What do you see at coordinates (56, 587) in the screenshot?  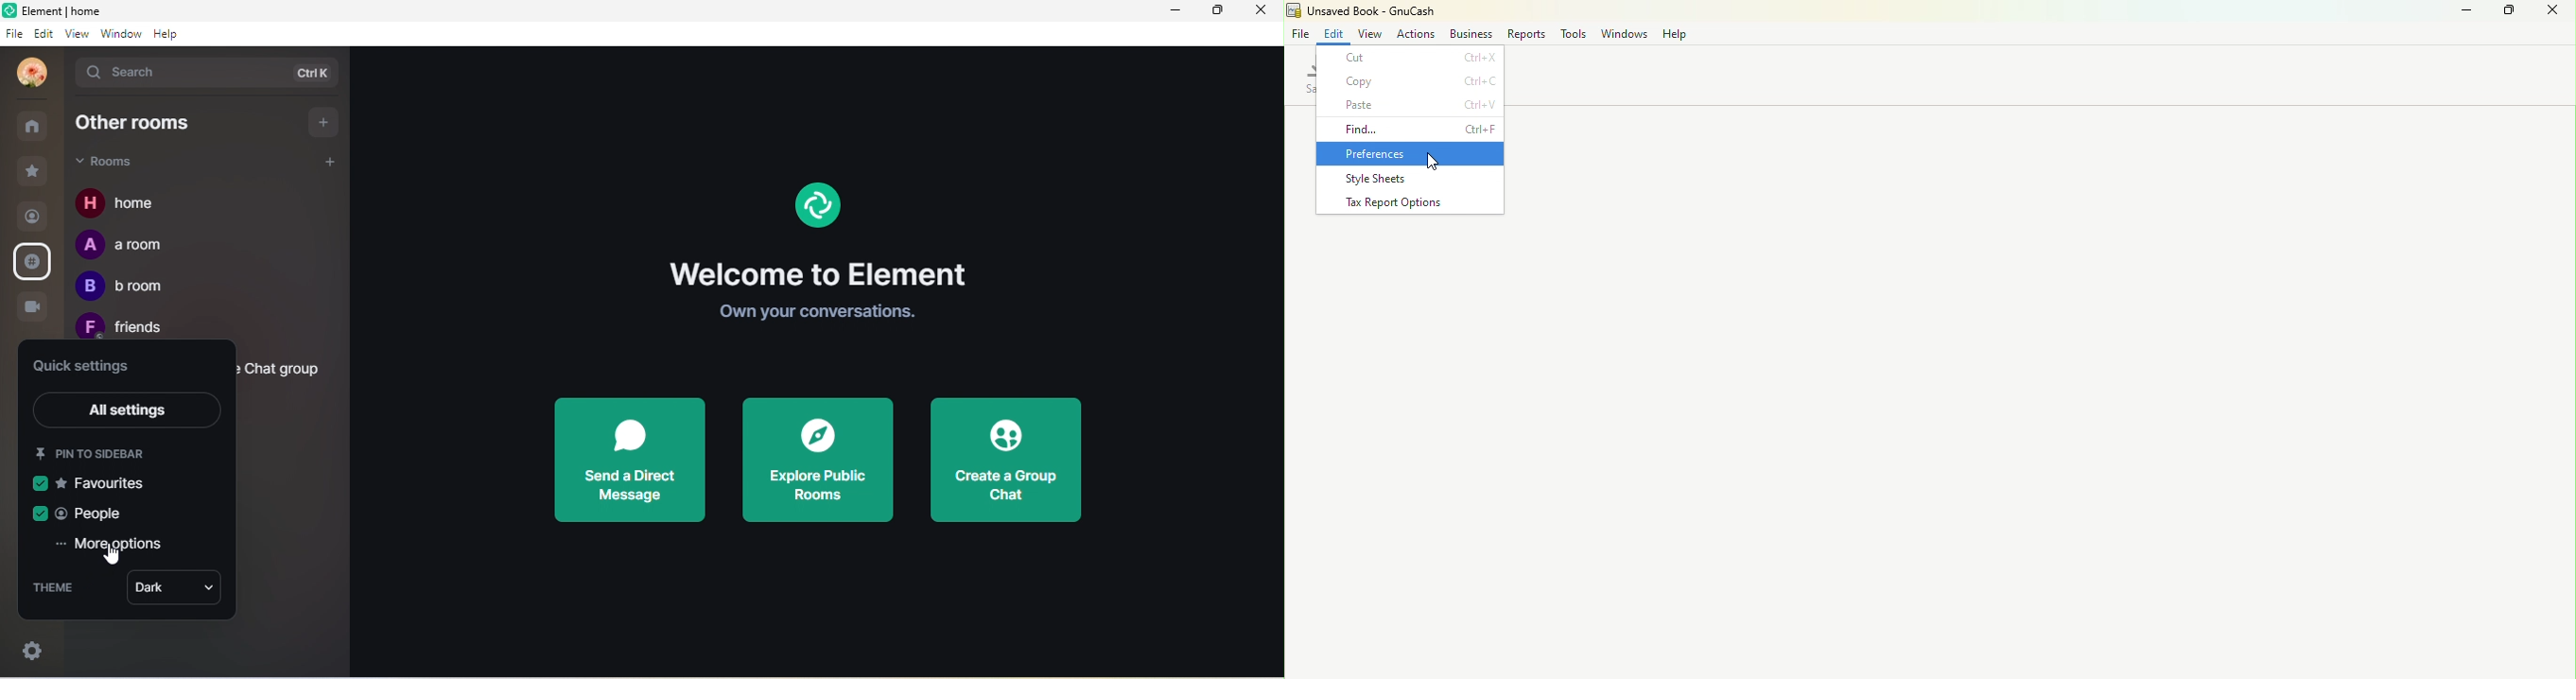 I see `theme` at bounding box center [56, 587].